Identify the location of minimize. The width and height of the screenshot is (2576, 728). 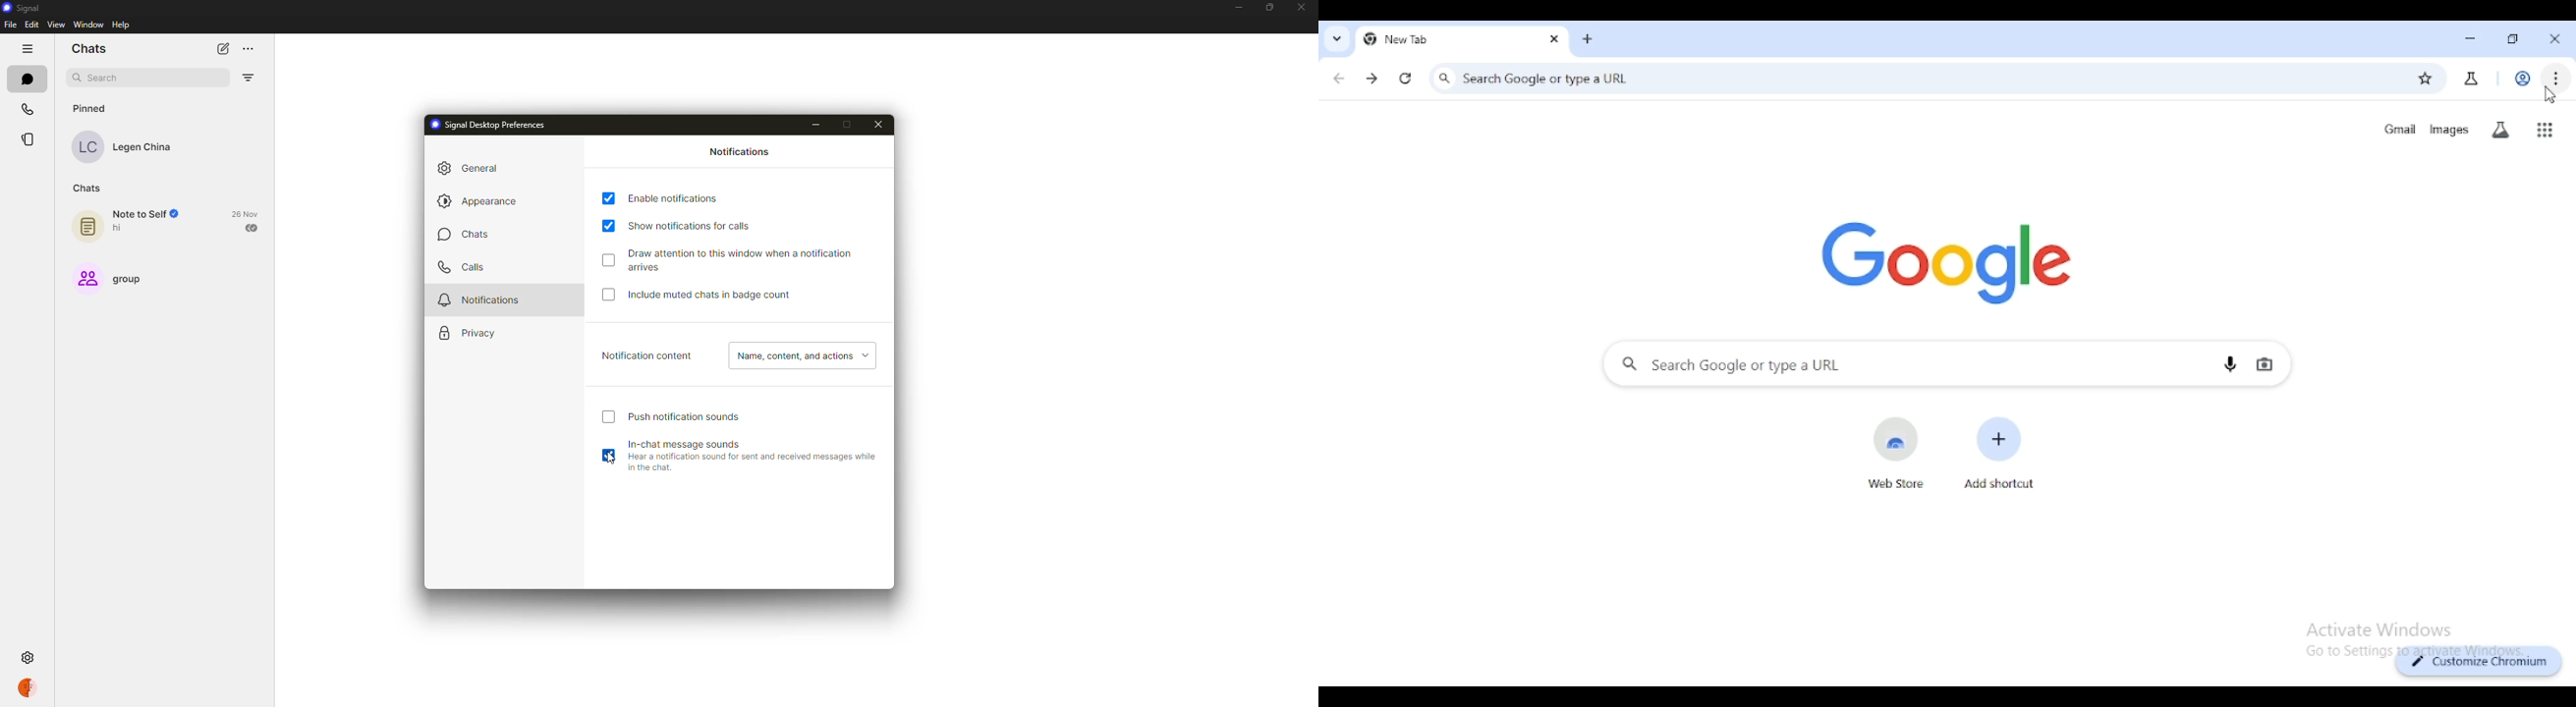
(814, 124).